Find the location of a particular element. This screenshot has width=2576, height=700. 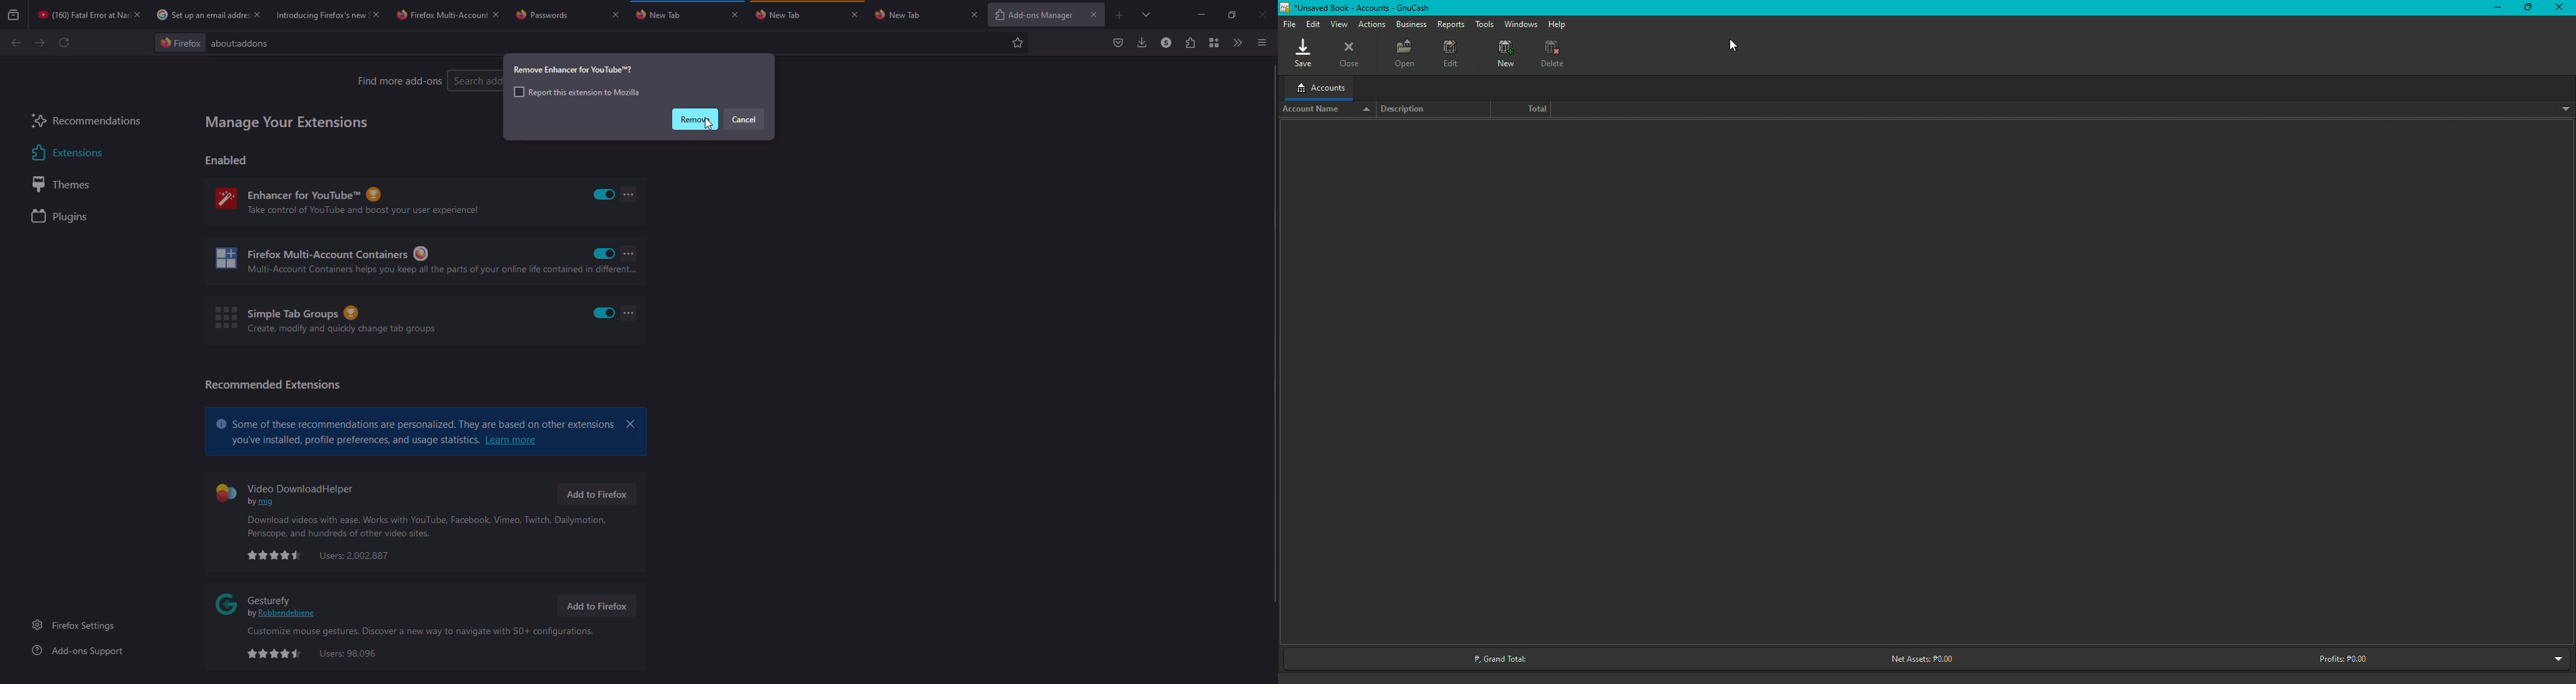

learn more is located at coordinates (415, 421).